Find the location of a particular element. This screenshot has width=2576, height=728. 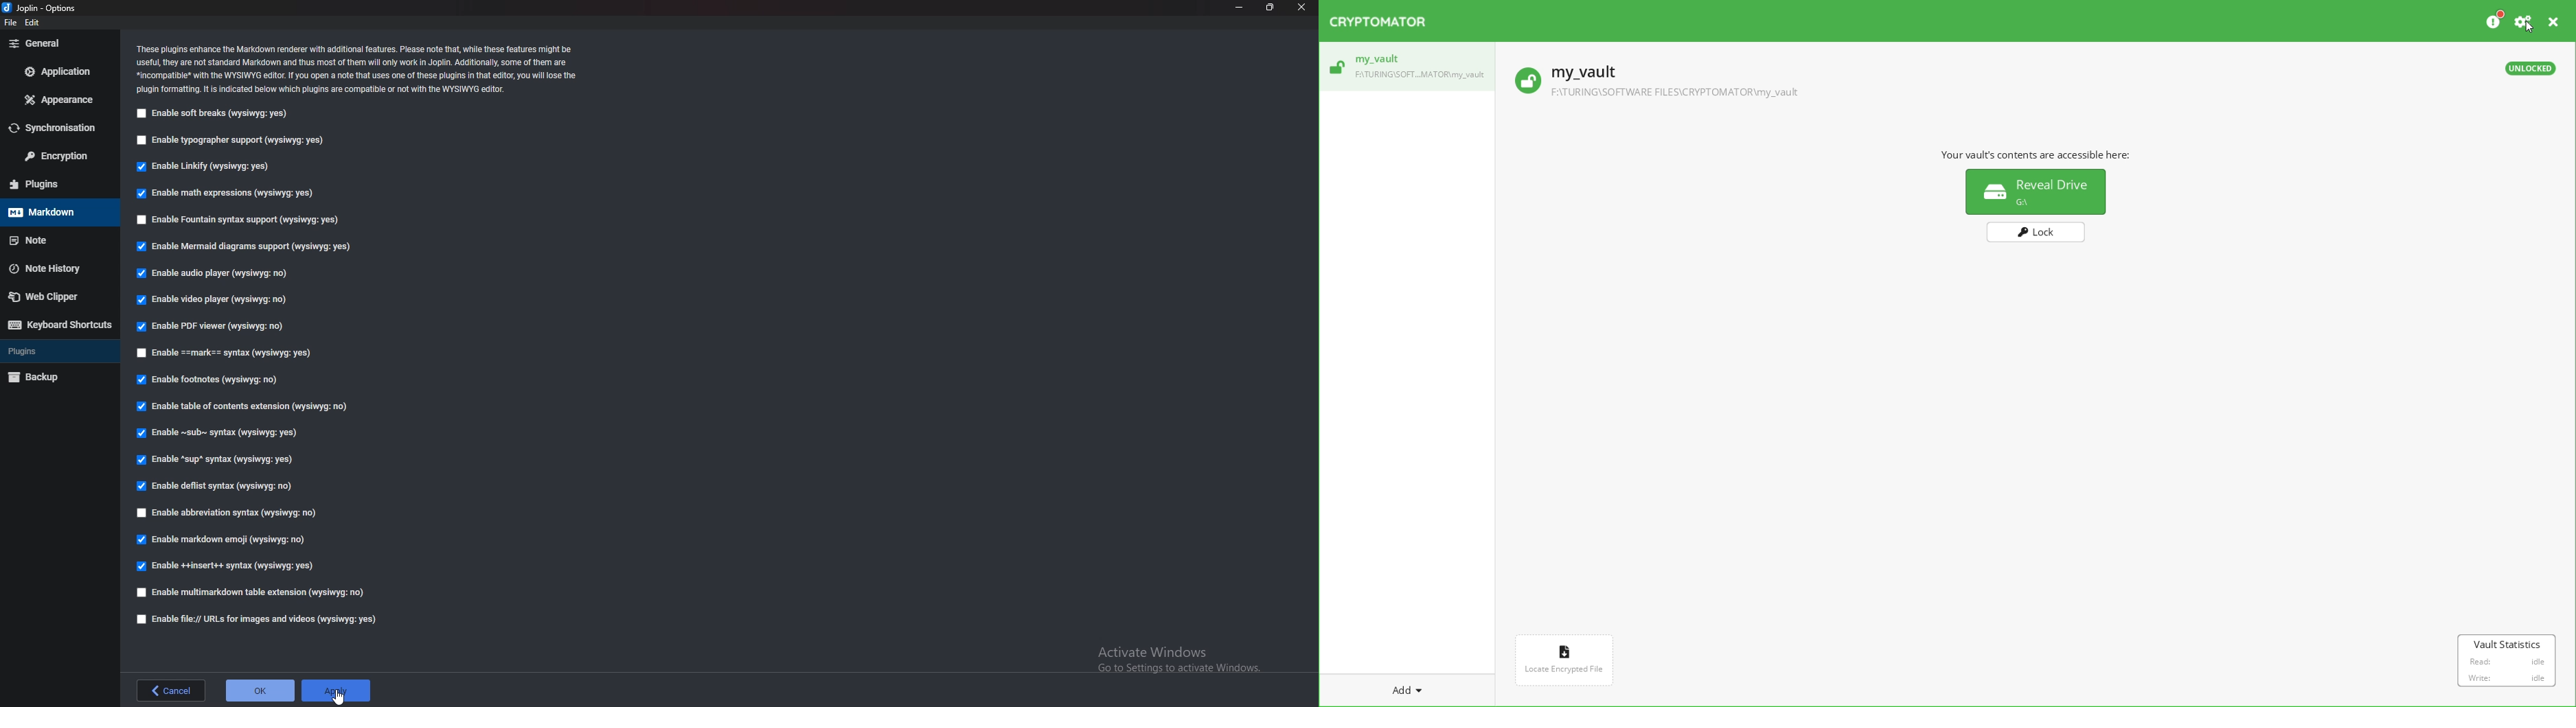

enable multimarkdown table extension is located at coordinates (252, 593).